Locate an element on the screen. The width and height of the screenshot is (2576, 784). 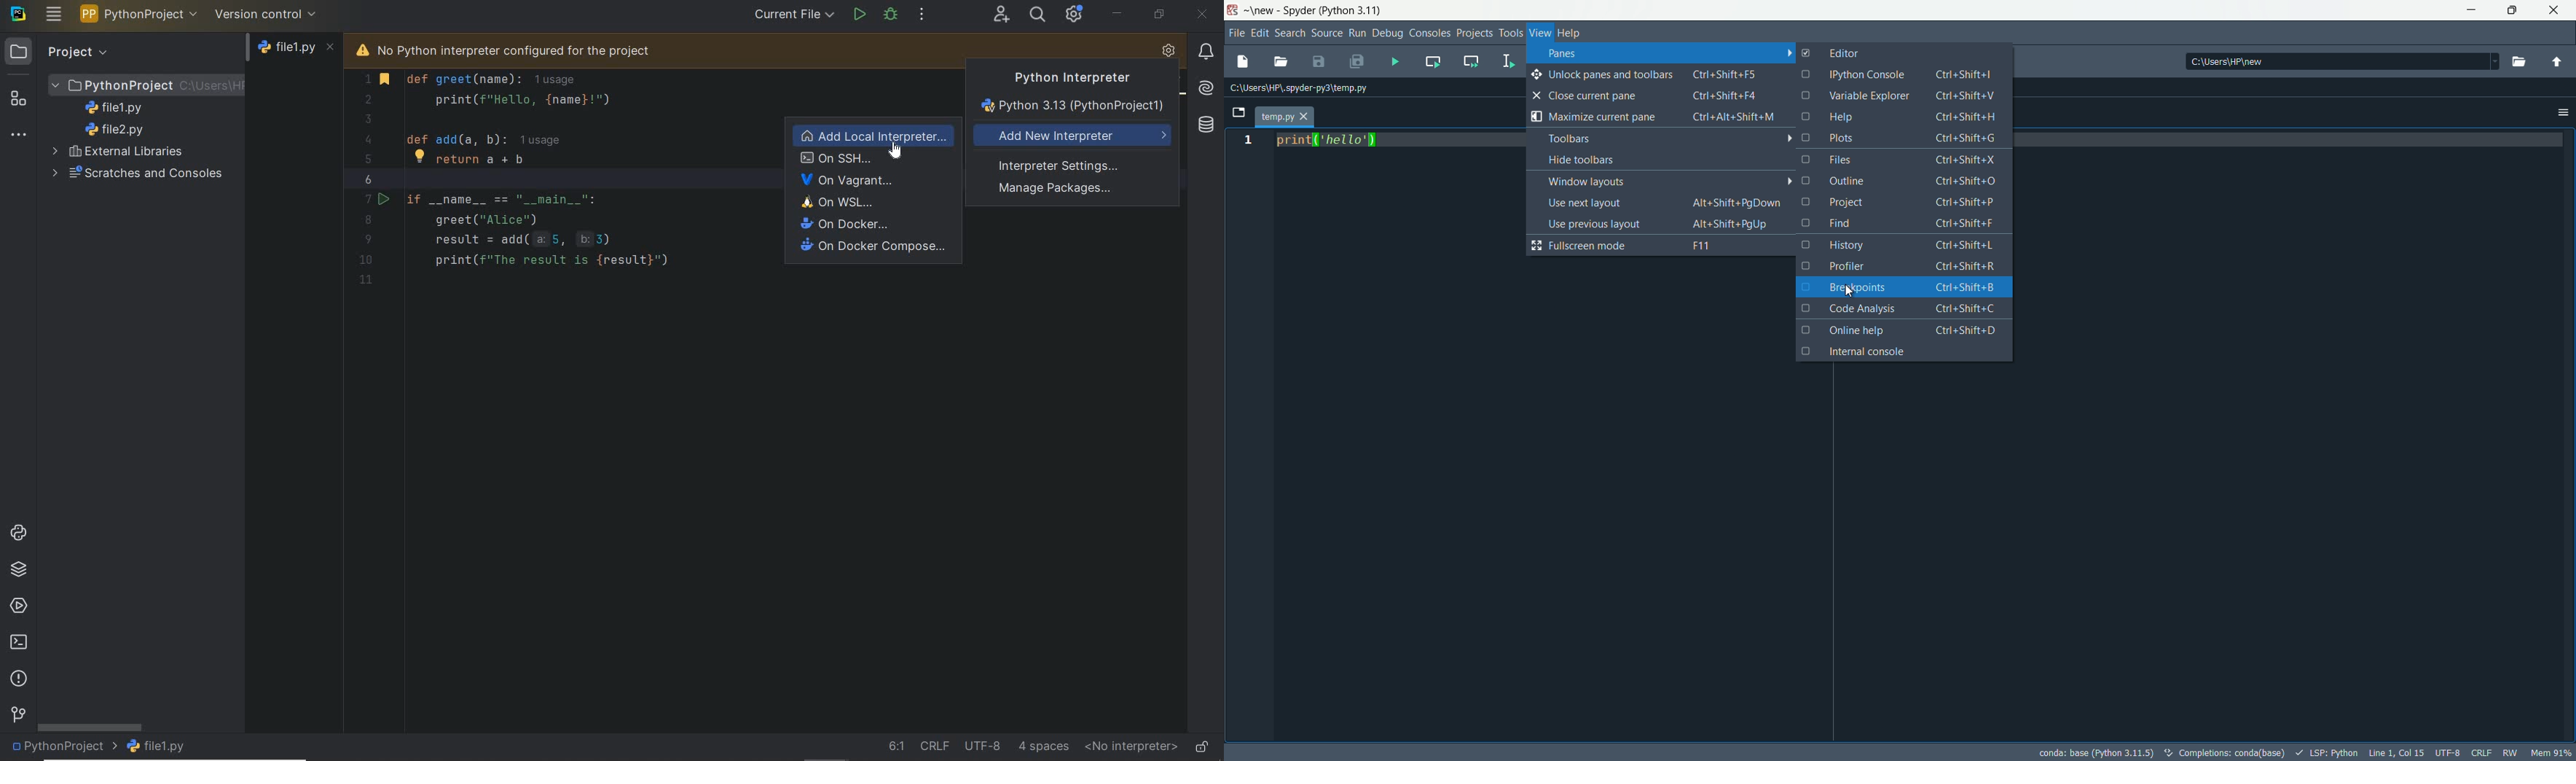
rw is located at coordinates (2511, 753).